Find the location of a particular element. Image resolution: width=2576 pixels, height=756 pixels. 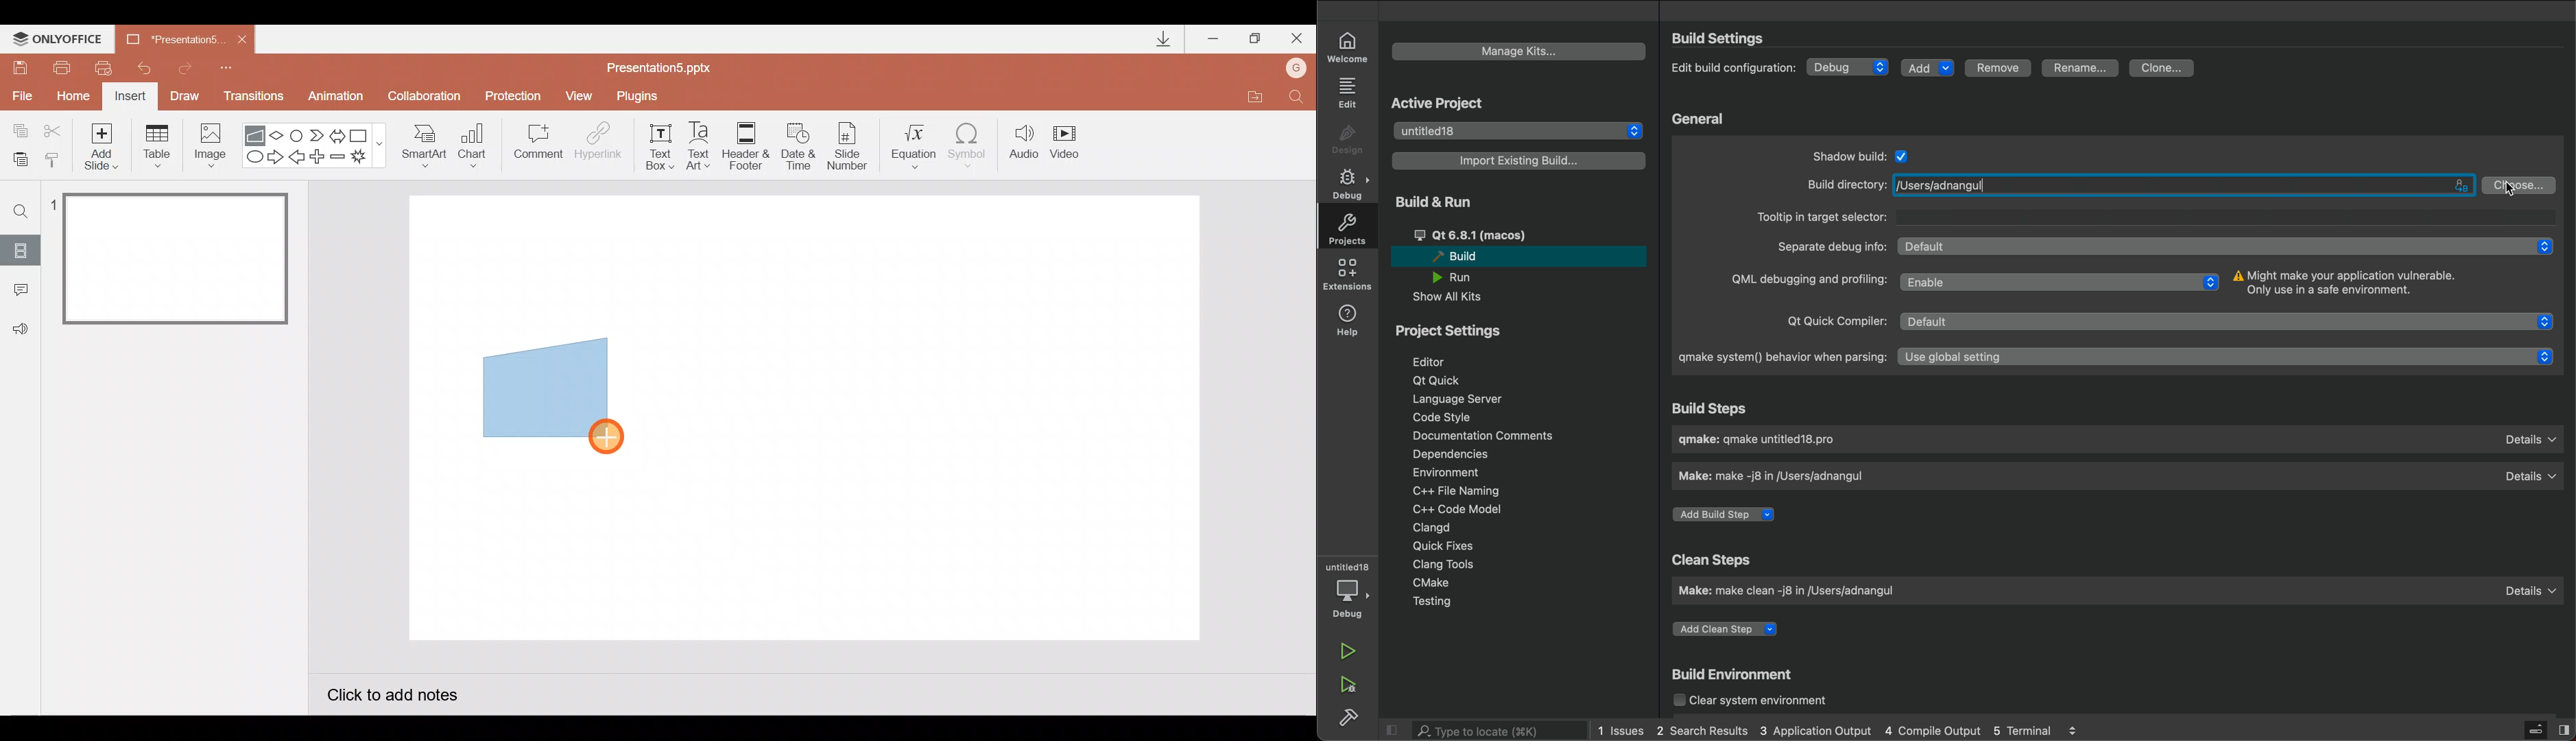

dependencies is located at coordinates (1456, 454).